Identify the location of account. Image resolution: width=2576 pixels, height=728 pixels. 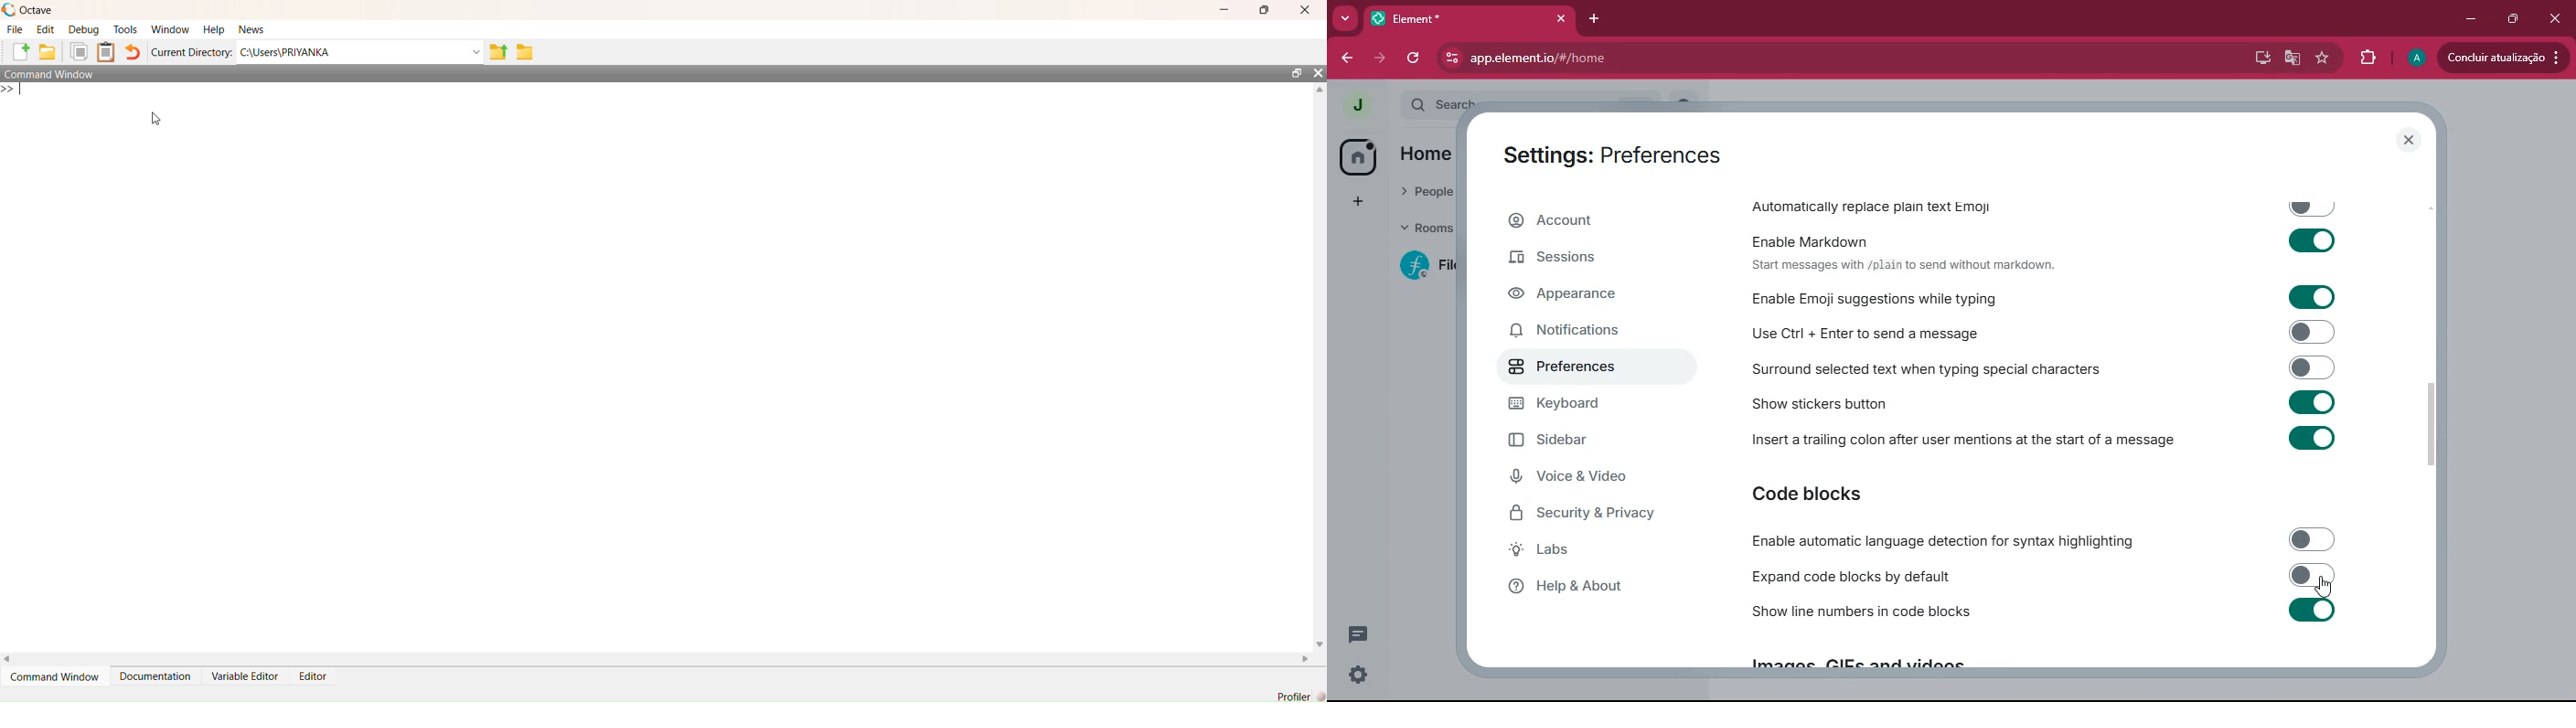
(1600, 220).